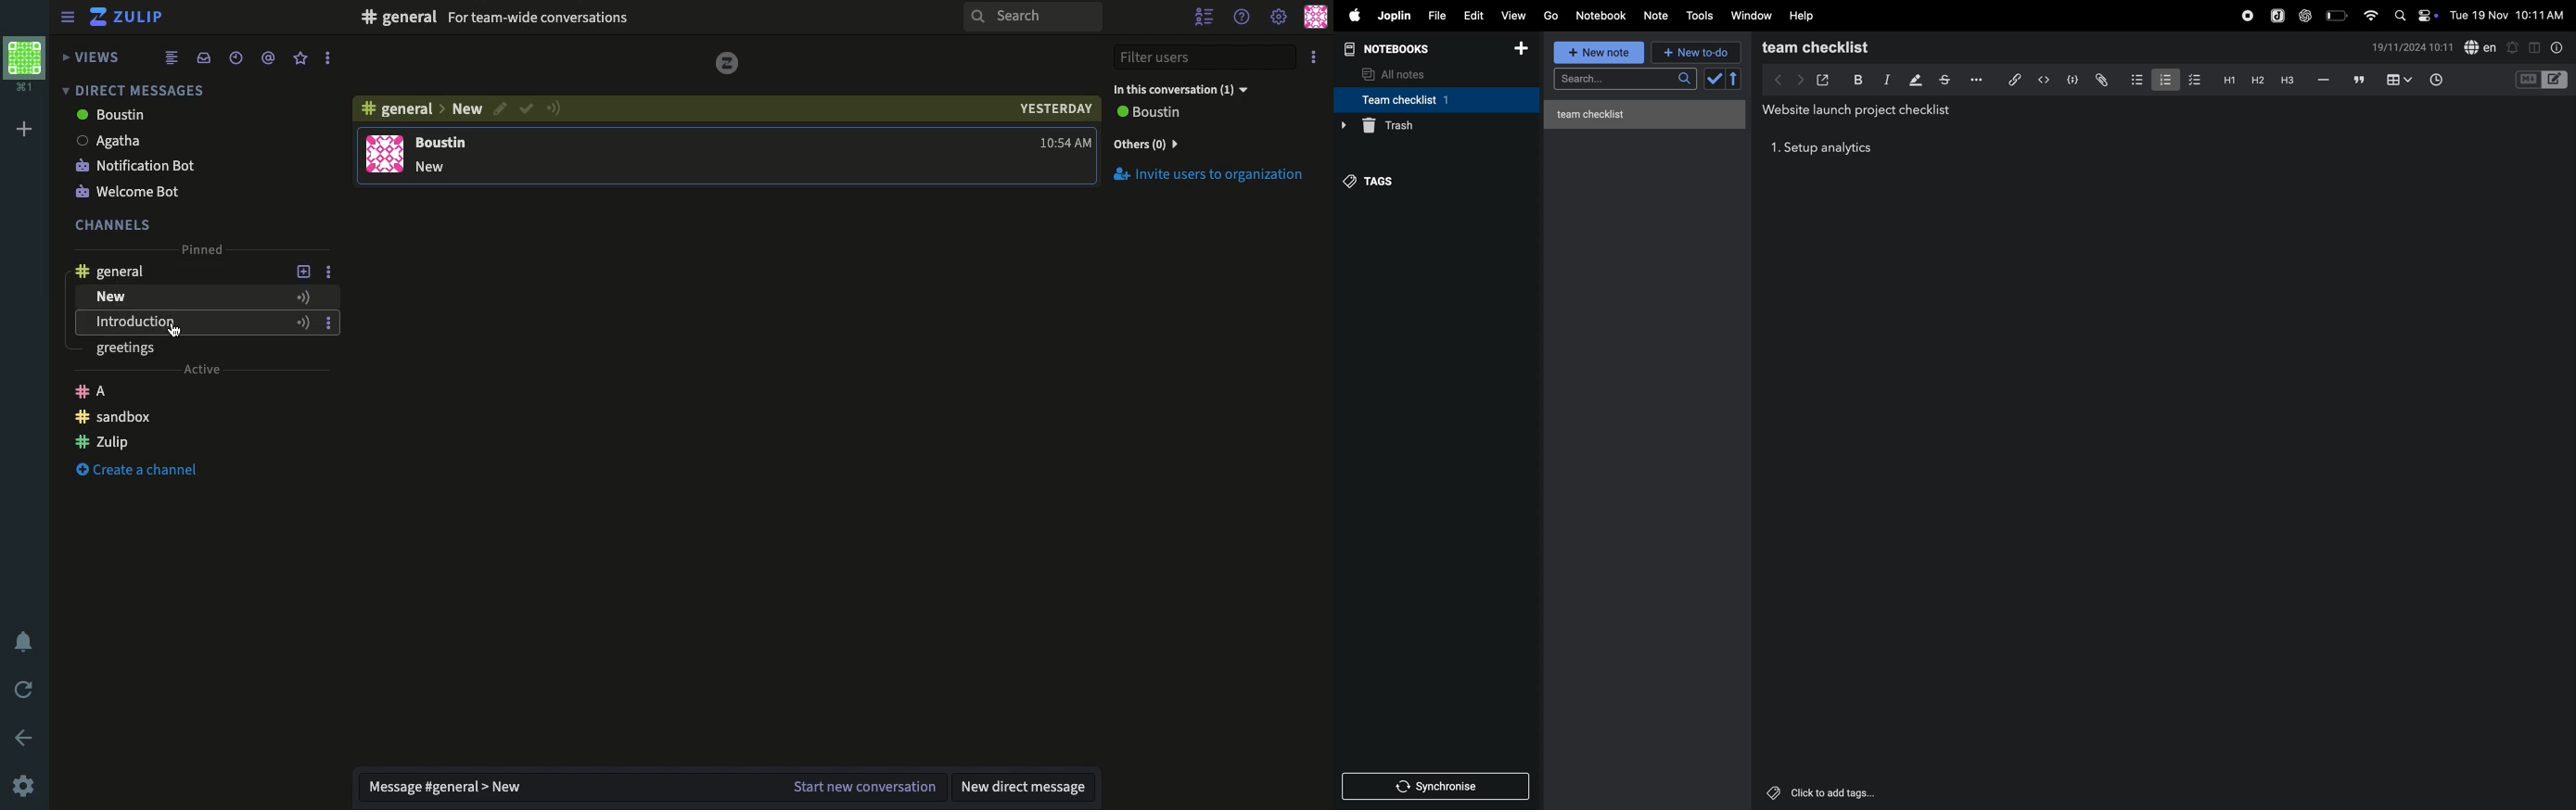  I want to click on Resolved, so click(526, 107).